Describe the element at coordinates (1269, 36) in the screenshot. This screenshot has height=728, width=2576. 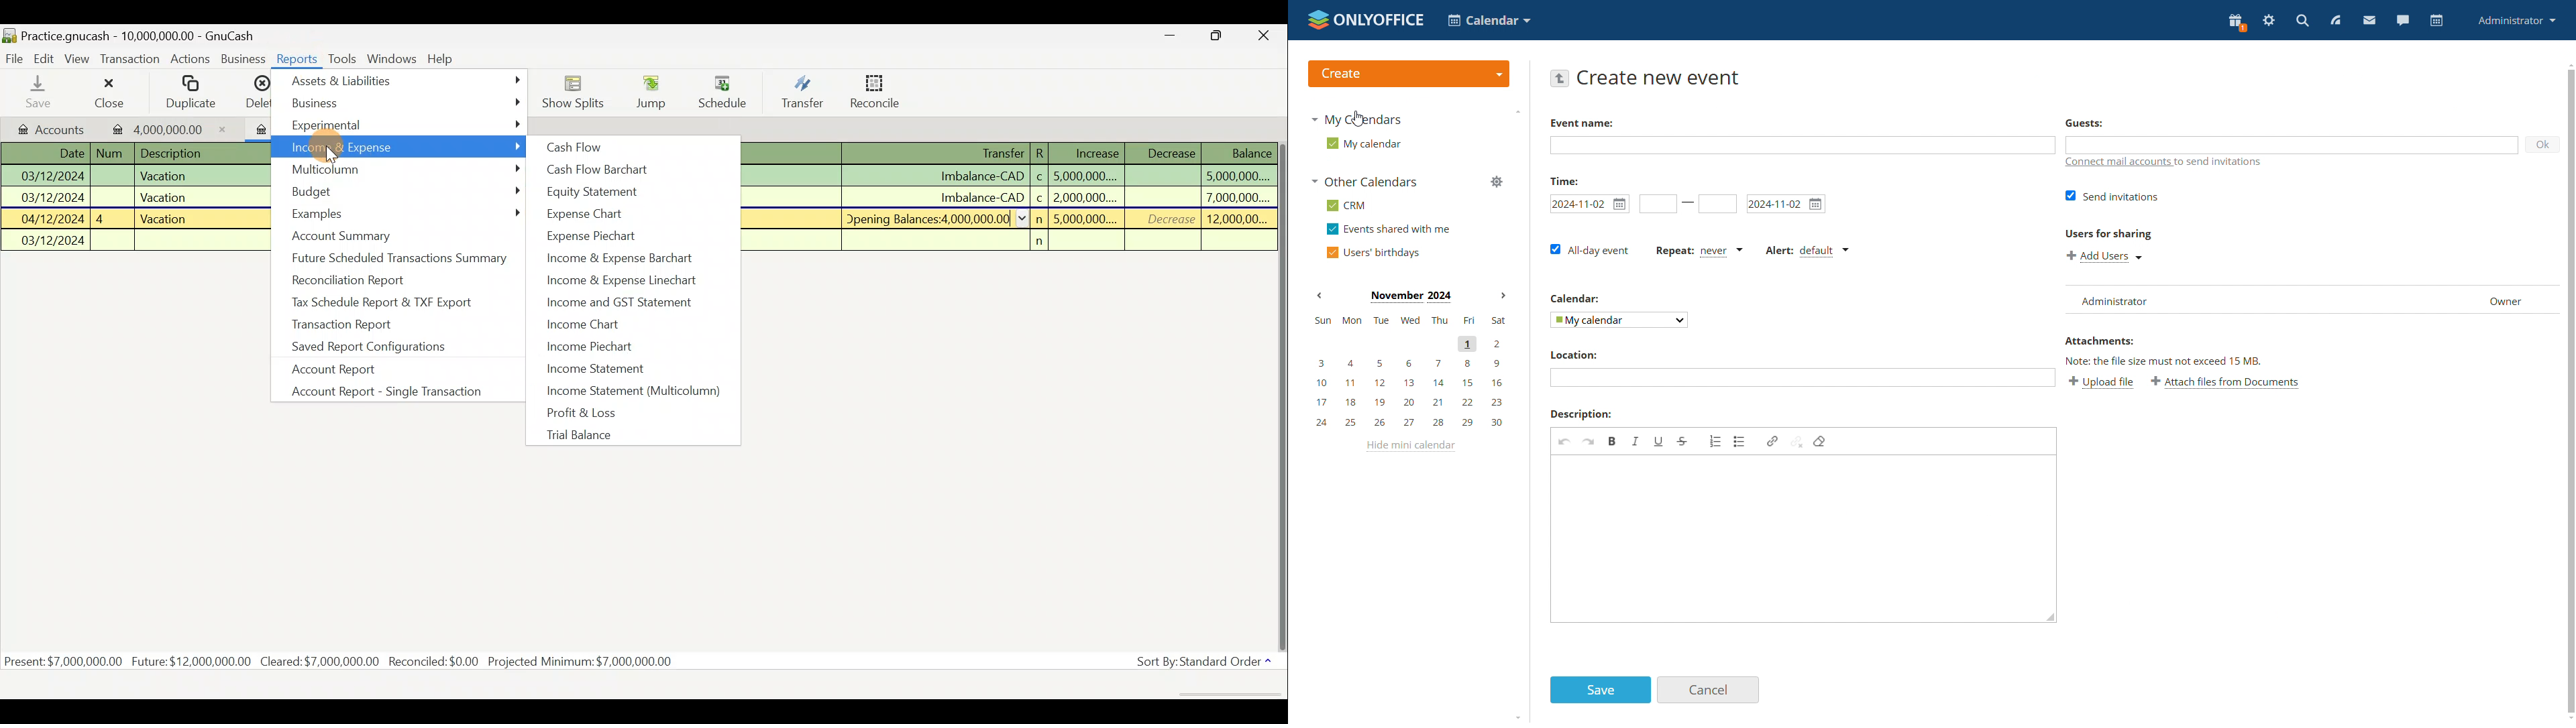
I see `Close` at that location.